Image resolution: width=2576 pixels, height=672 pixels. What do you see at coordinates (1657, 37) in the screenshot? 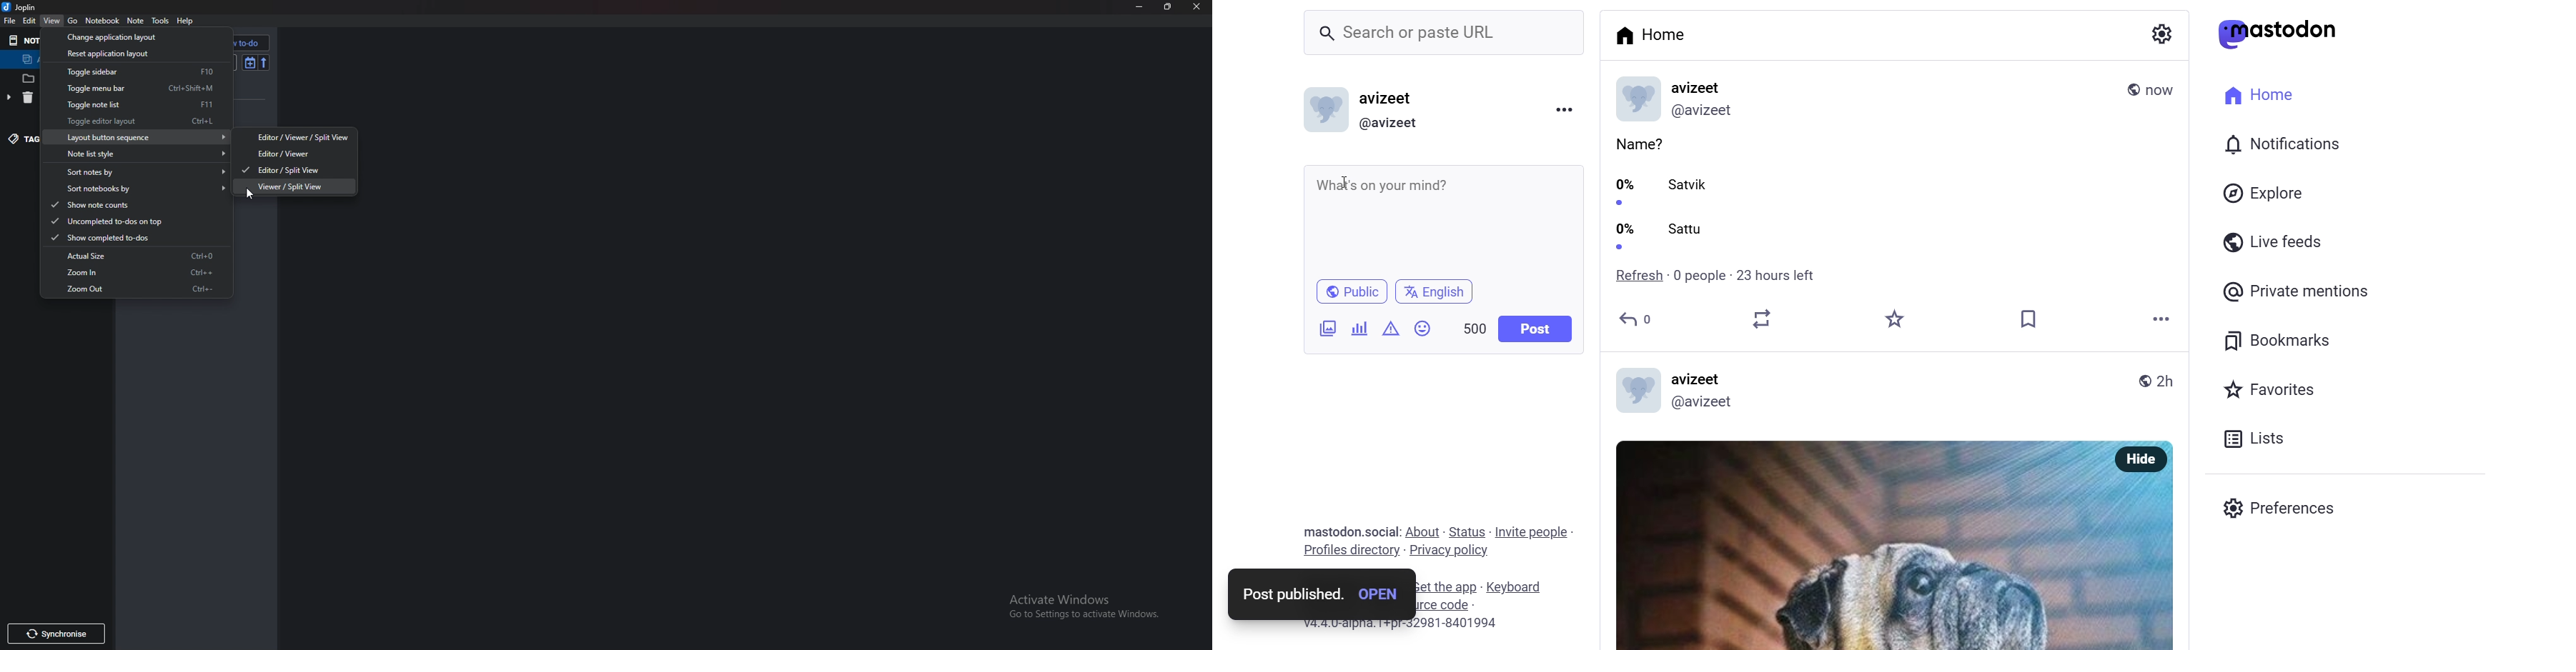
I see `Home` at bounding box center [1657, 37].